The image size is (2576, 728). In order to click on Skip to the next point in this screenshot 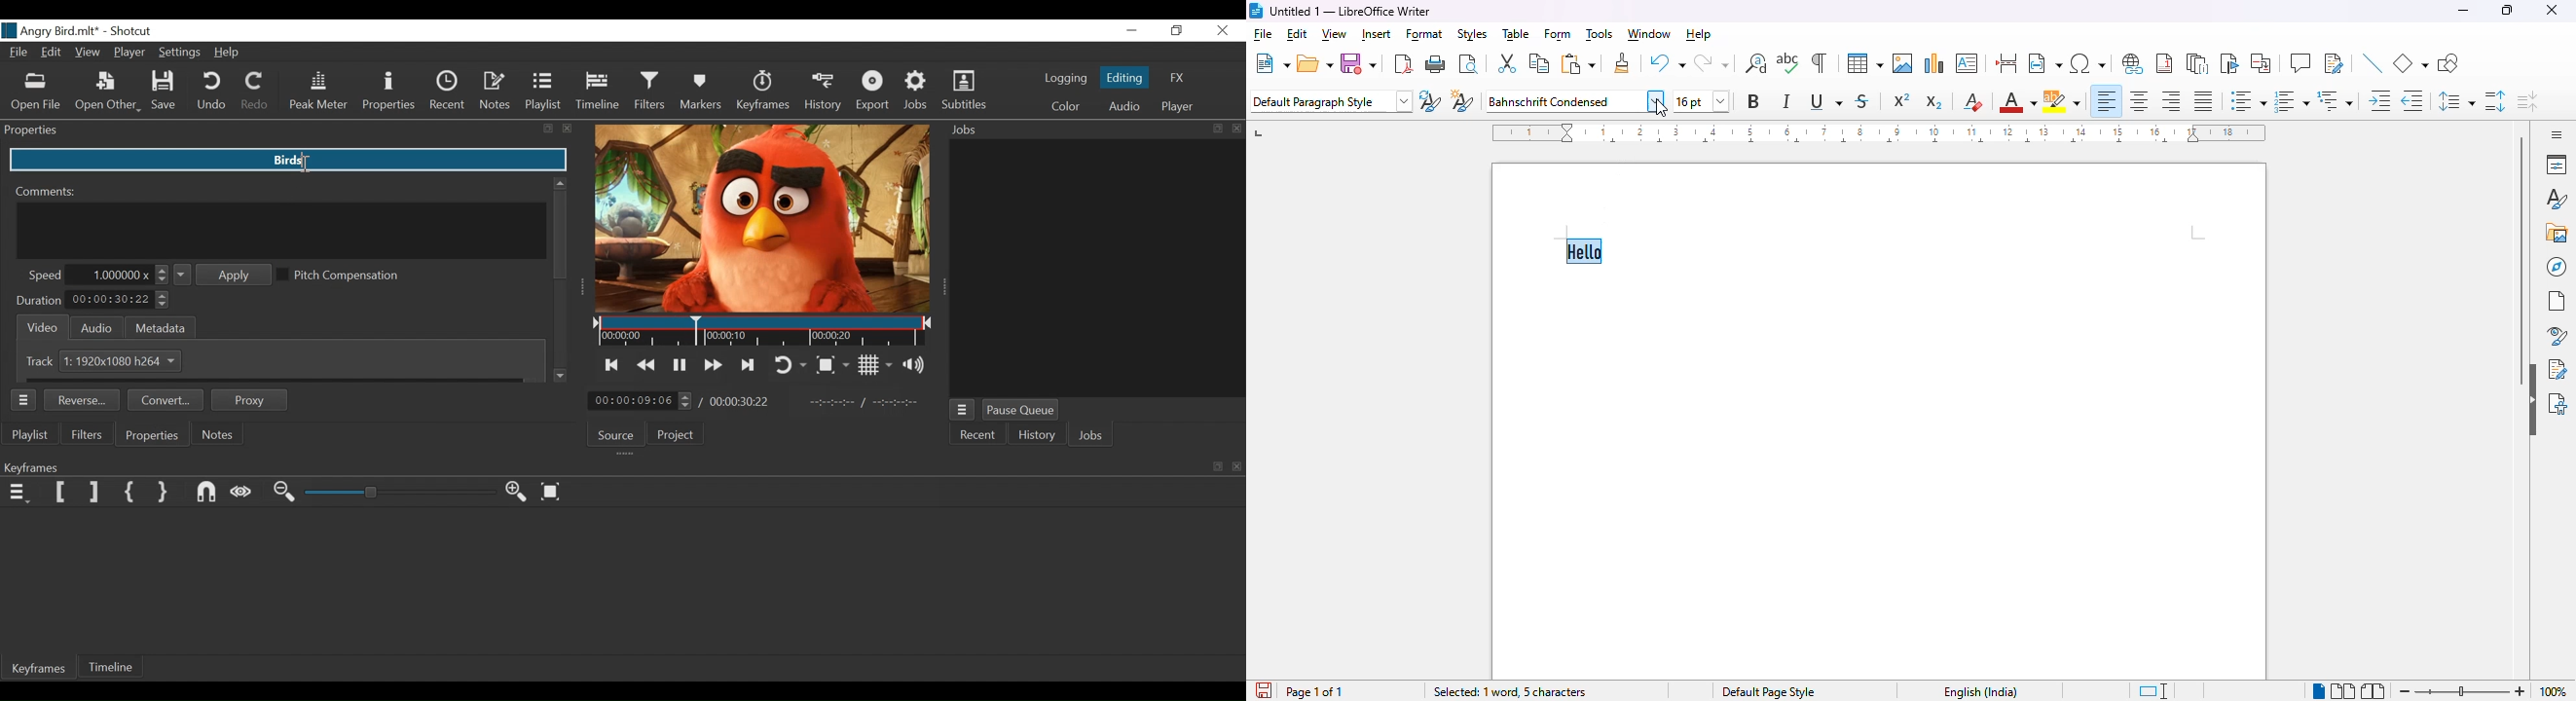, I will do `click(613, 365)`.